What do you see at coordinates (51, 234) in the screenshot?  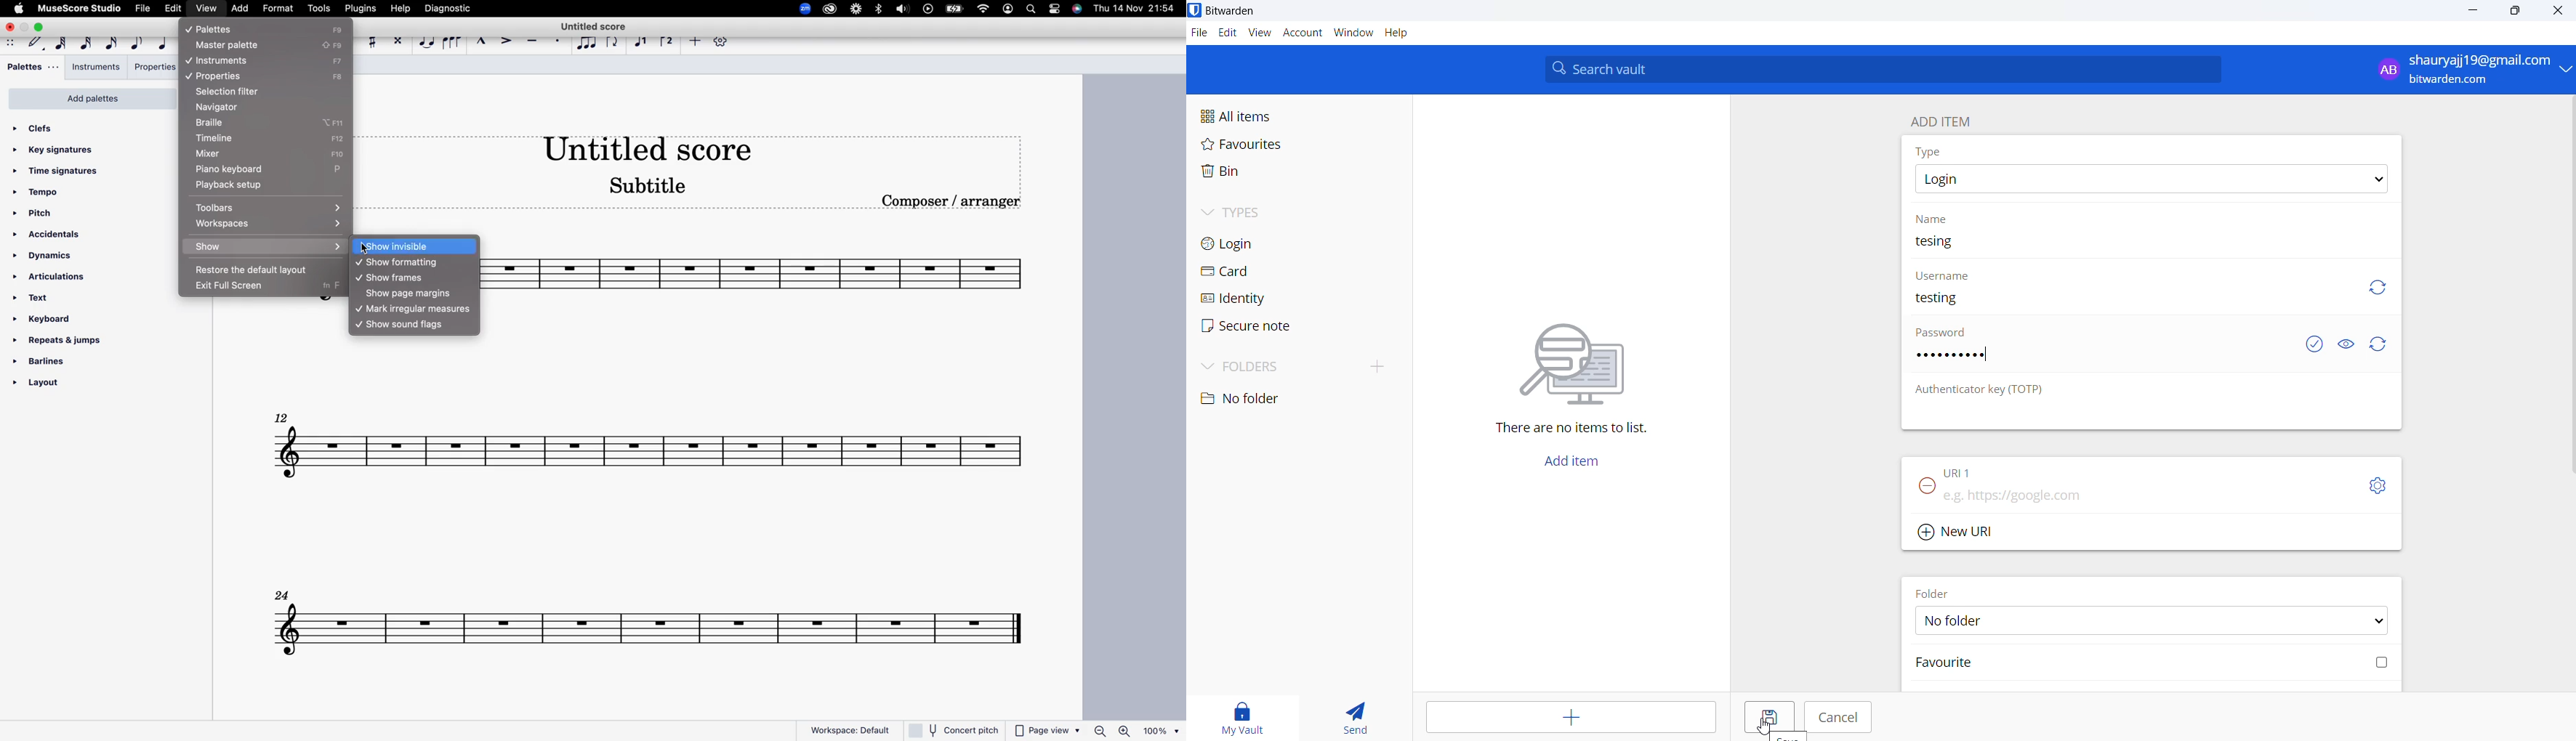 I see `accidentals` at bounding box center [51, 234].